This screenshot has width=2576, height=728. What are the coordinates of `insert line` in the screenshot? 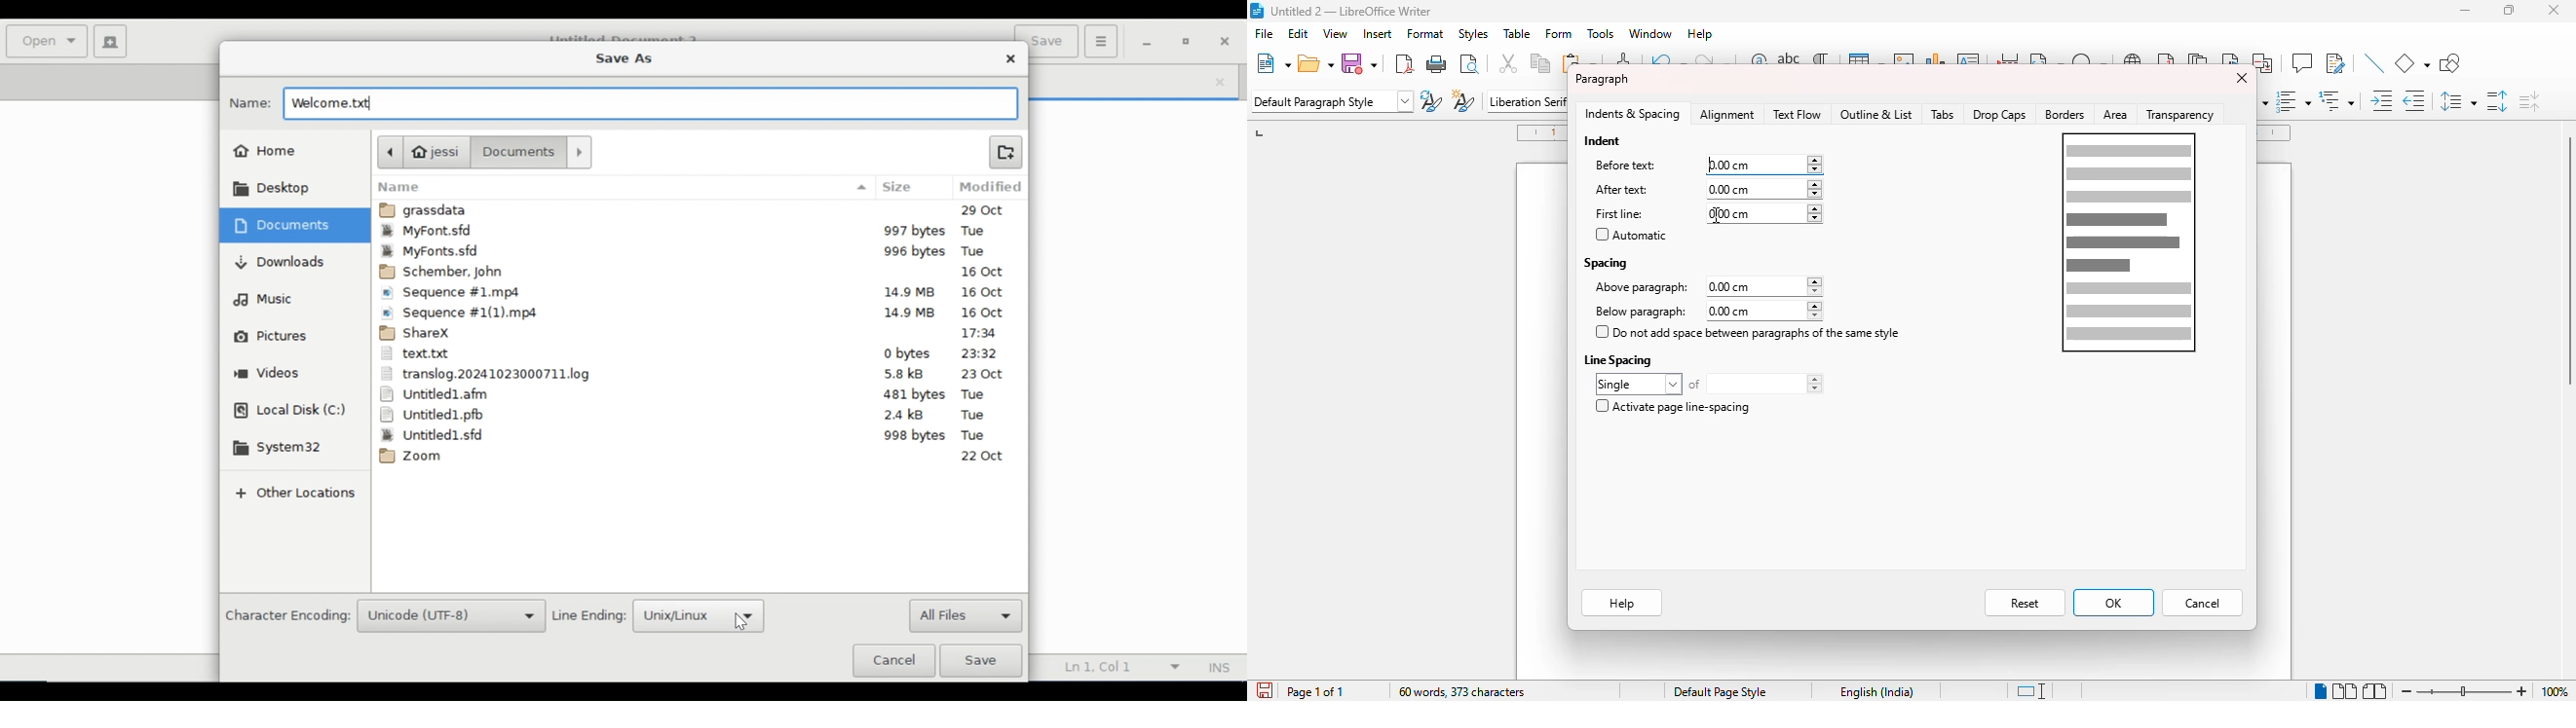 It's located at (2374, 63).